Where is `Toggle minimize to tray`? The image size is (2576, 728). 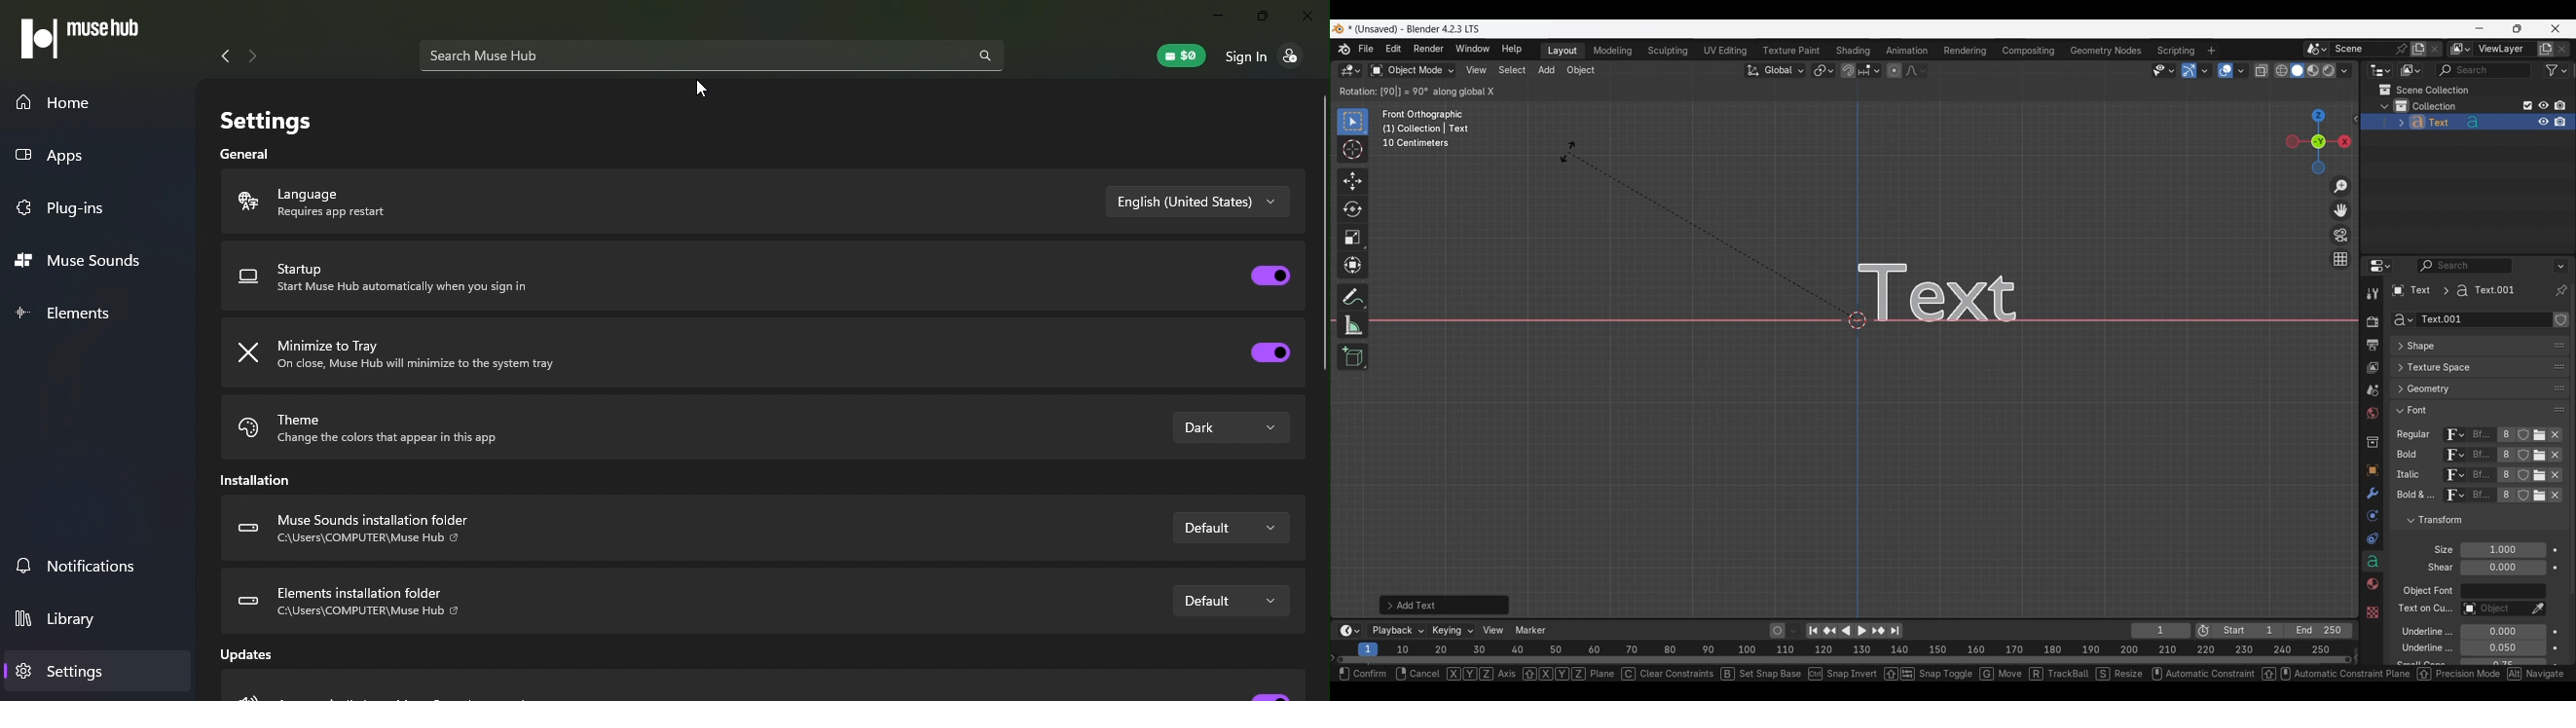 Toggle minimize to tray is located at coordinates (1270, 353).